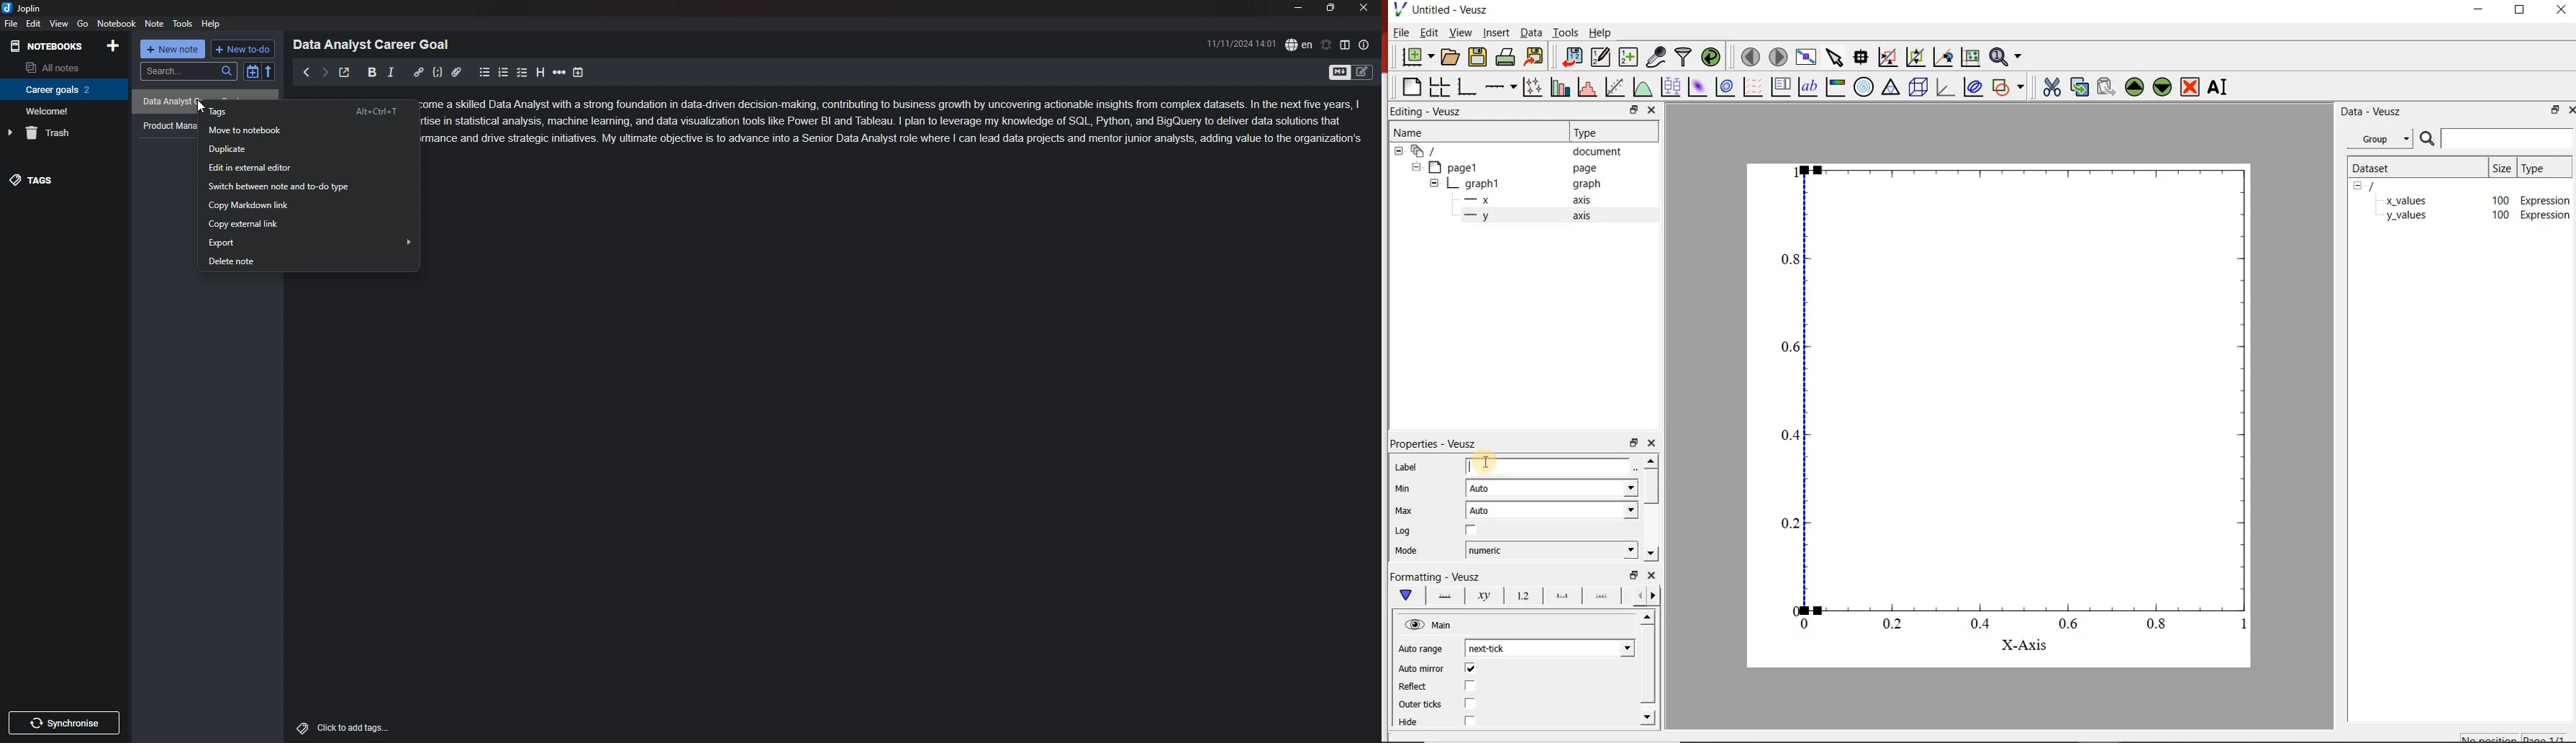 The width and height of the screenshot is (2576, 756). Describe the element at coordinates (23, 9) in the screenshot. I see `joplin` at that location.